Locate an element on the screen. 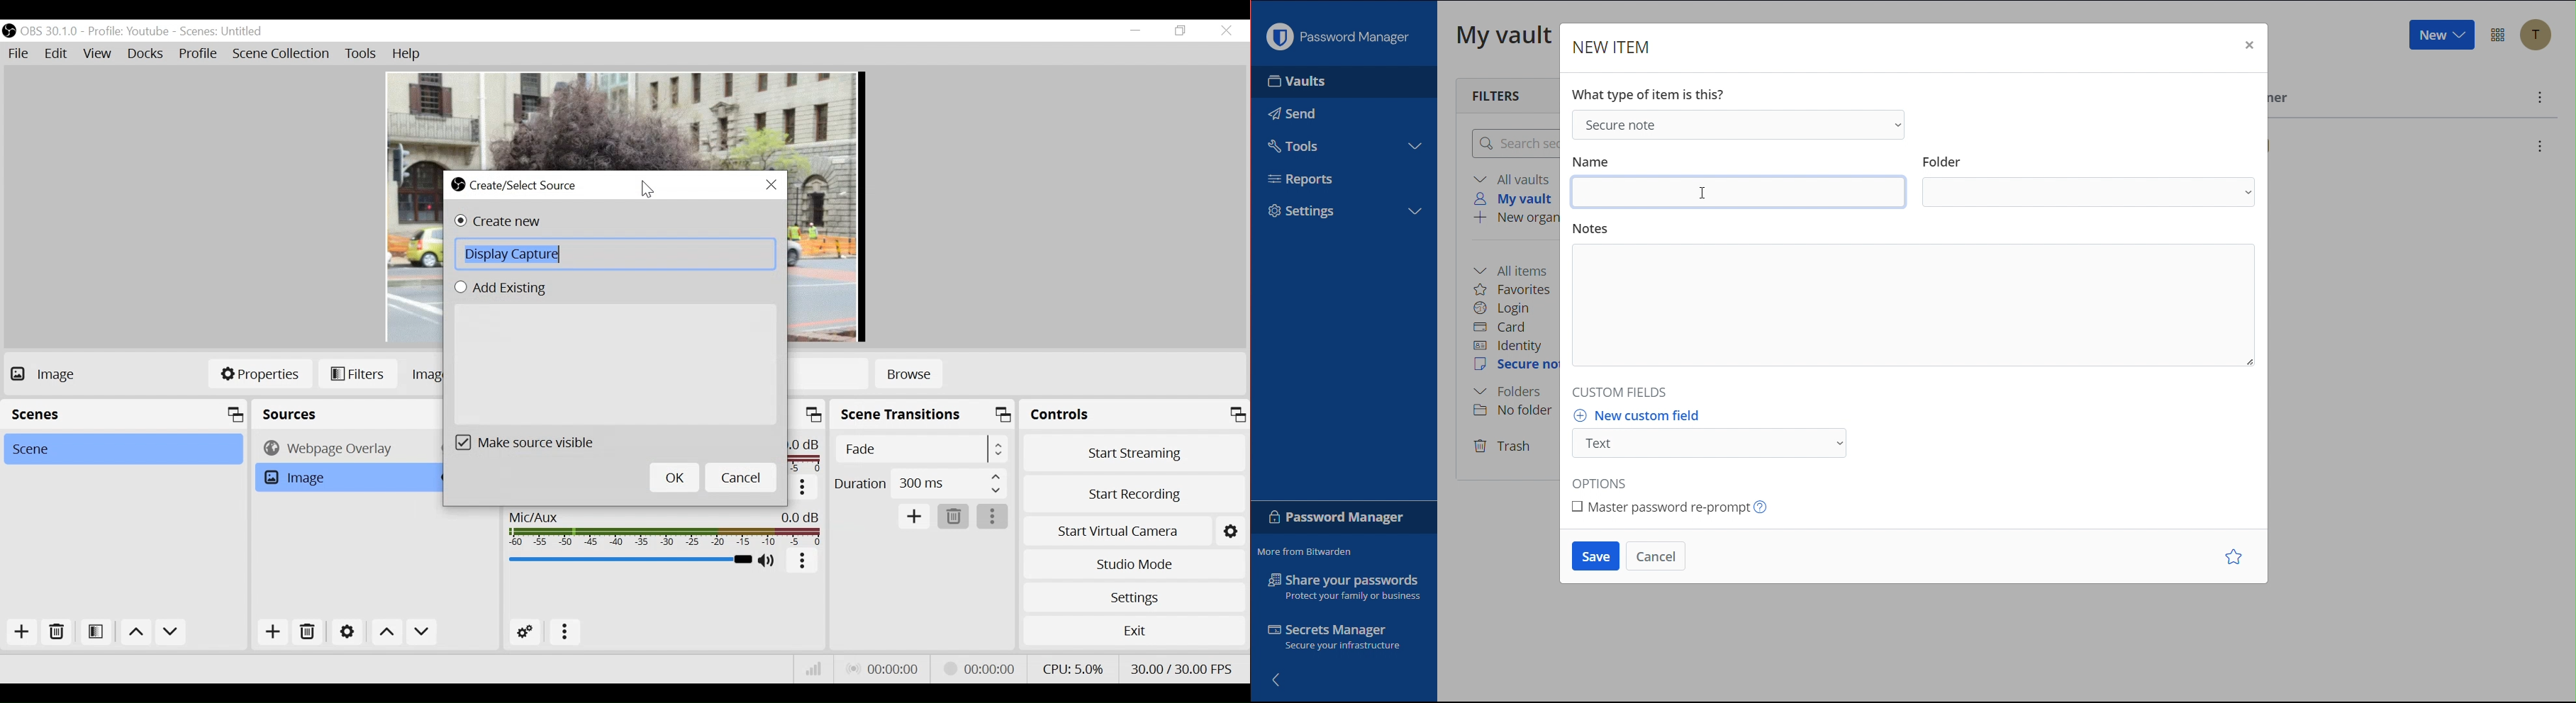 This screenshot has height=728, width=2576. Help is located at coordinates (409, 55).